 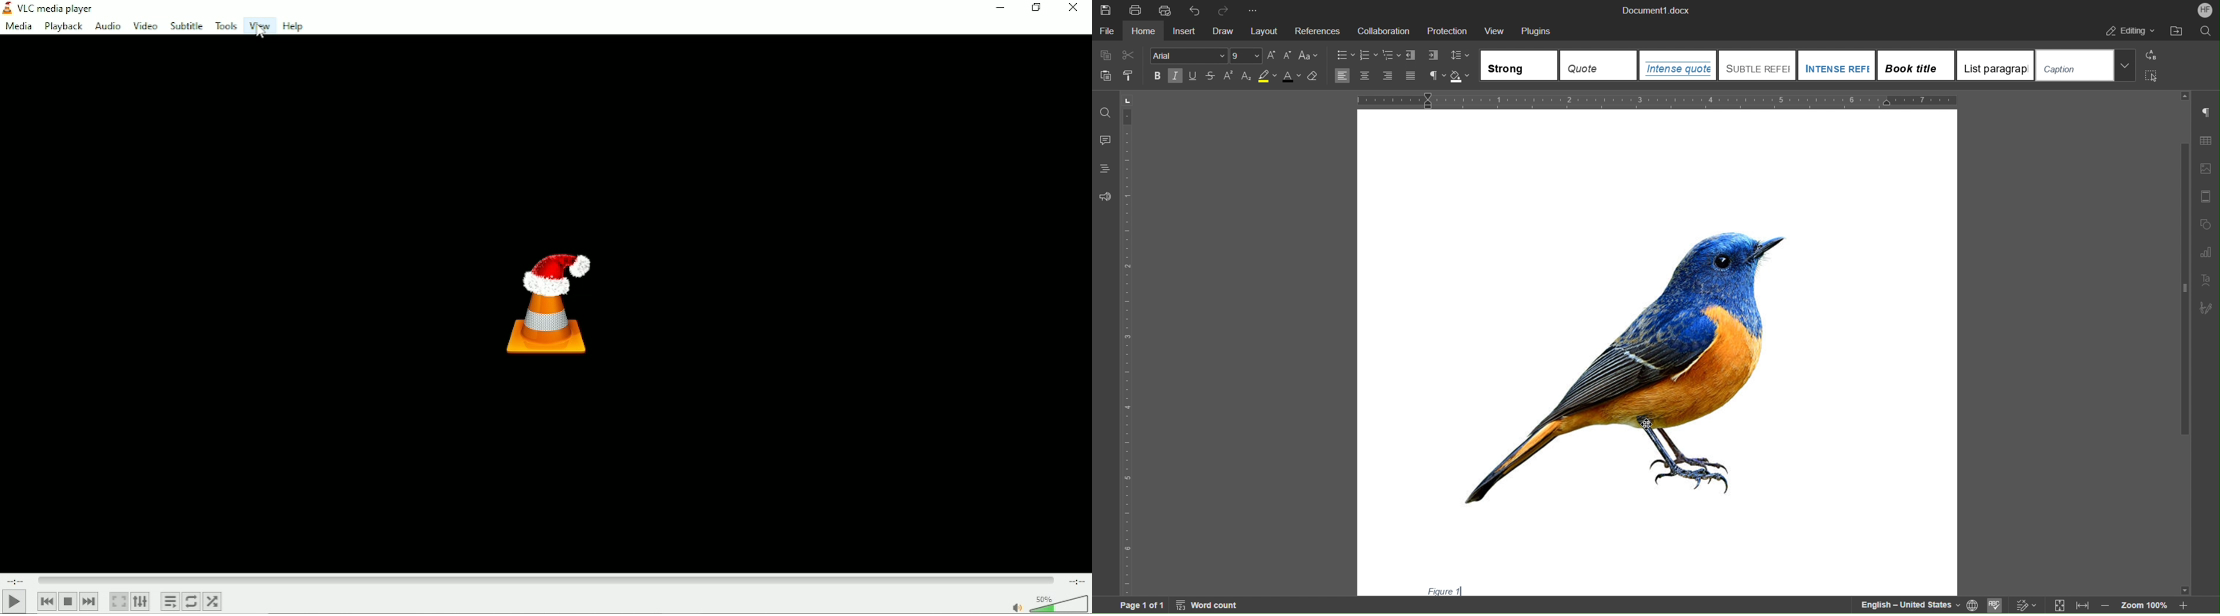 I want to click on Change Line Spacing, so click(x=1460, y=55).